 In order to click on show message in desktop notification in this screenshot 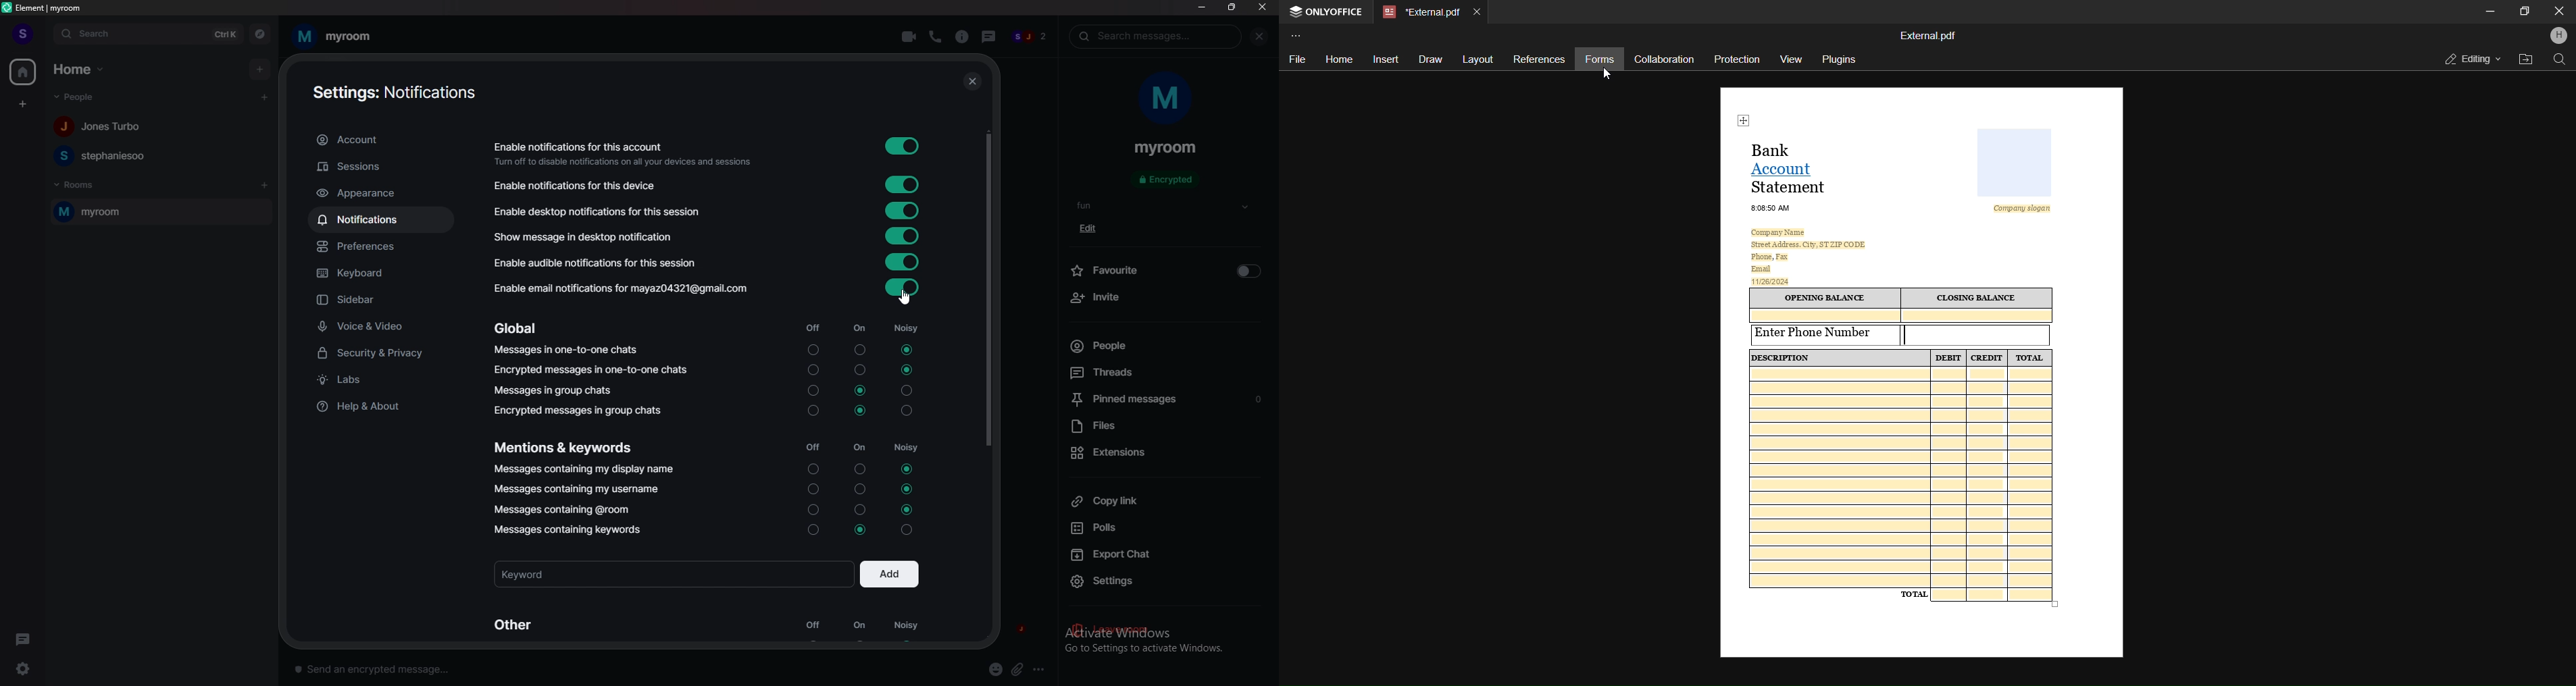, I will do `click(707, 236)`.